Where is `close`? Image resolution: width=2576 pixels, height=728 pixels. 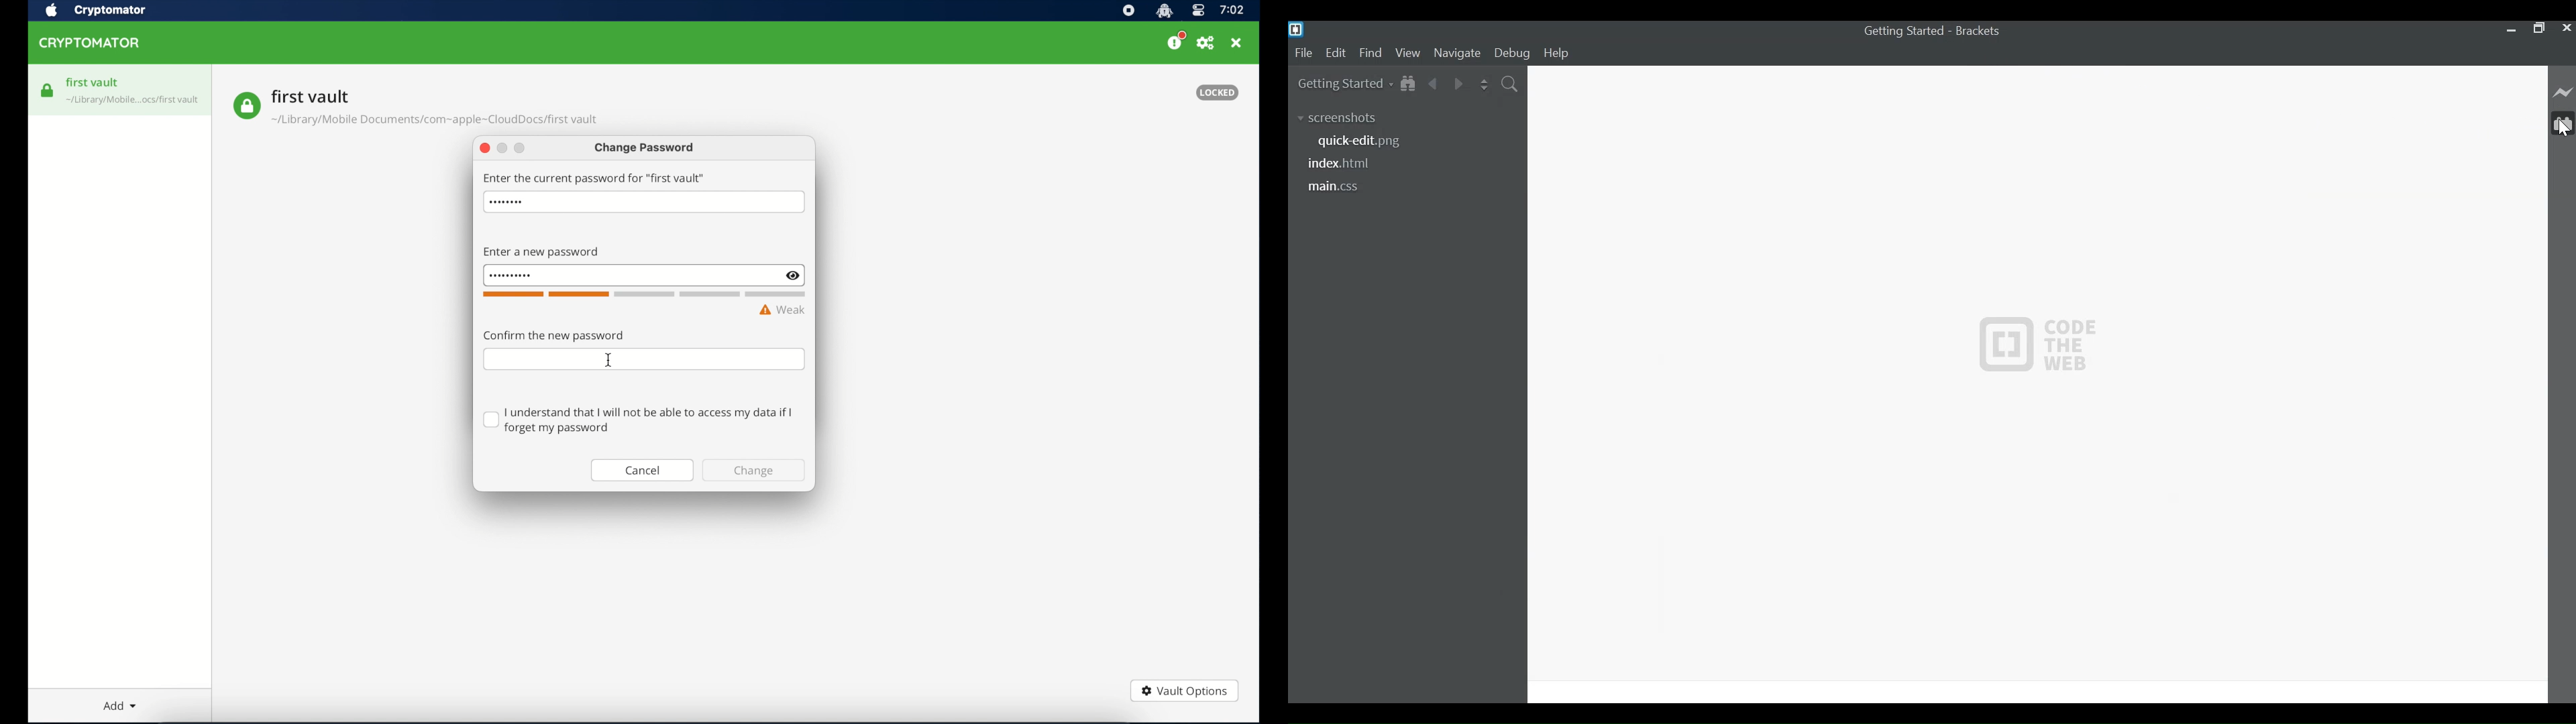 close is located at coordinates (484, 149).